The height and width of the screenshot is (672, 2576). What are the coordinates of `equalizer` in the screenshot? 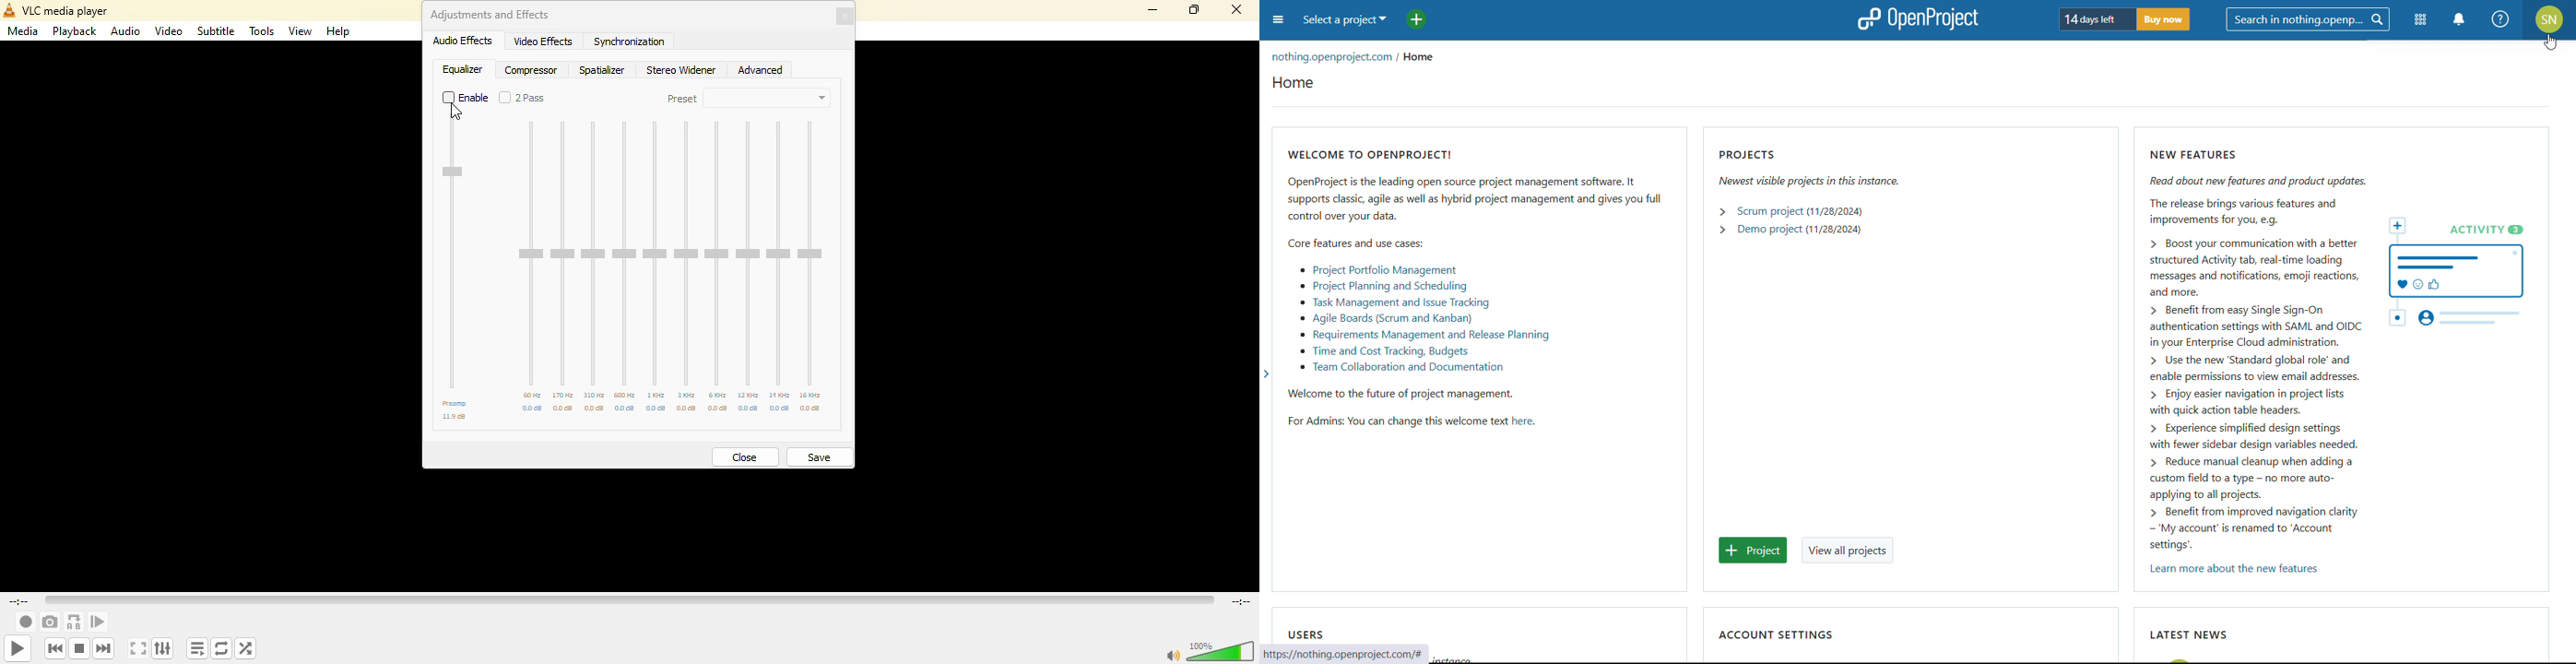 It's located at (462, 69).